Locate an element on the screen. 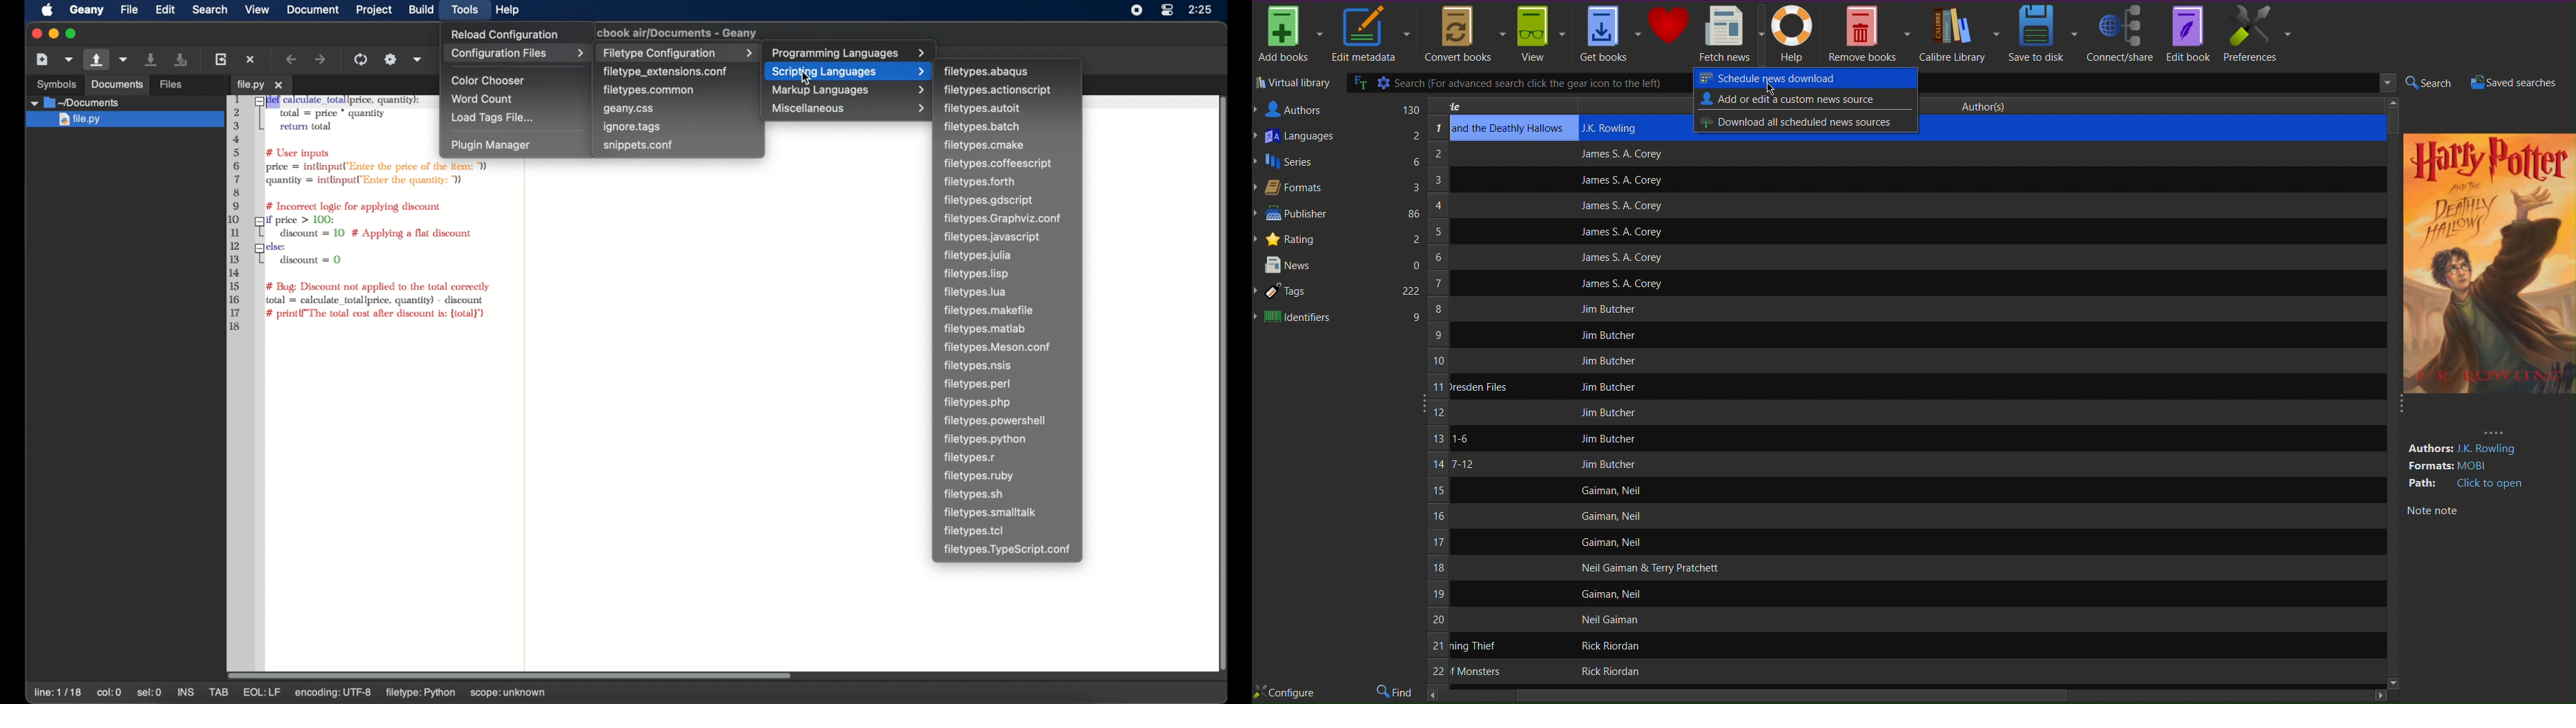 Image resolution: width=2576 pixels, height=728 pixels. Remove books is located at coordinates (1870, 32).